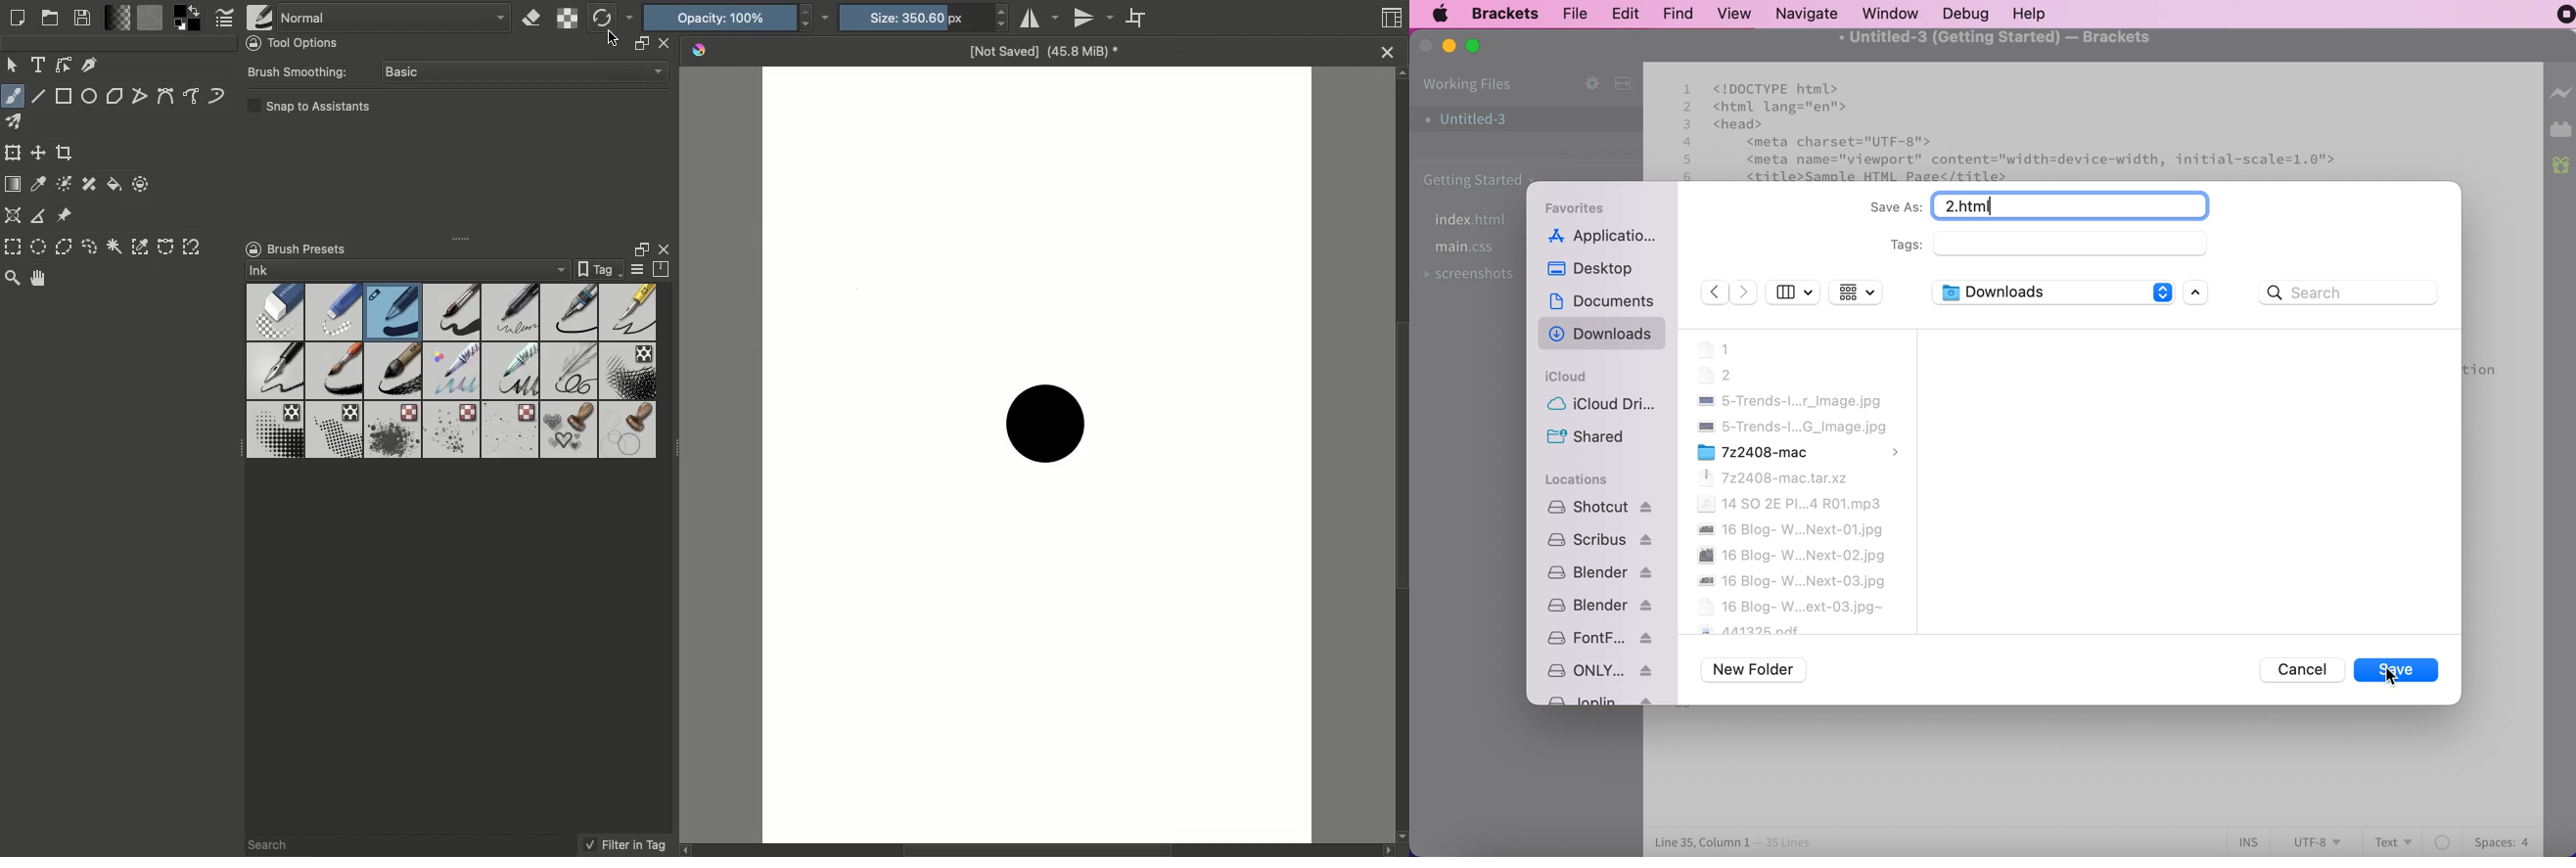 The height and width of the screenshot is (868, 2576). I want to click on 16 Blog- W...Next-03.jpg, so click(1792, 581).